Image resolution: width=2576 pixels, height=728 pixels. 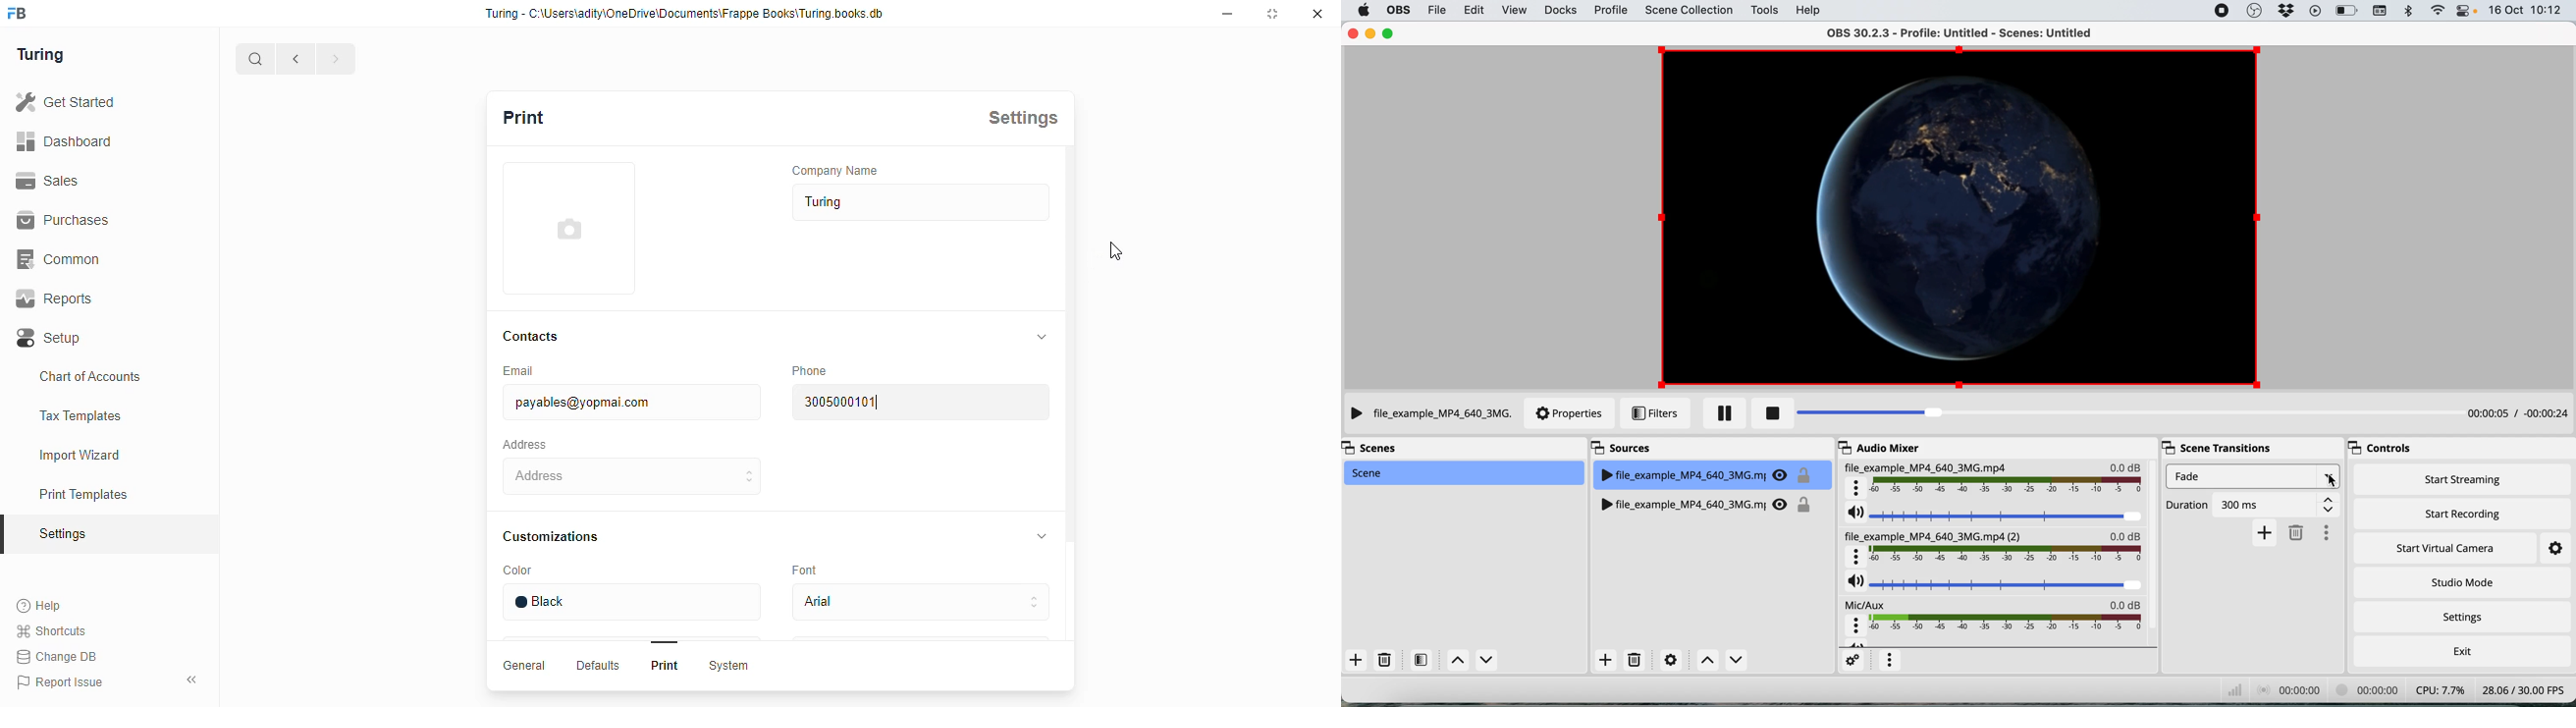 What do you see at coordinates (1398, 9) in the screenshot?
I see `obs` at bounding box center [1398, 9].